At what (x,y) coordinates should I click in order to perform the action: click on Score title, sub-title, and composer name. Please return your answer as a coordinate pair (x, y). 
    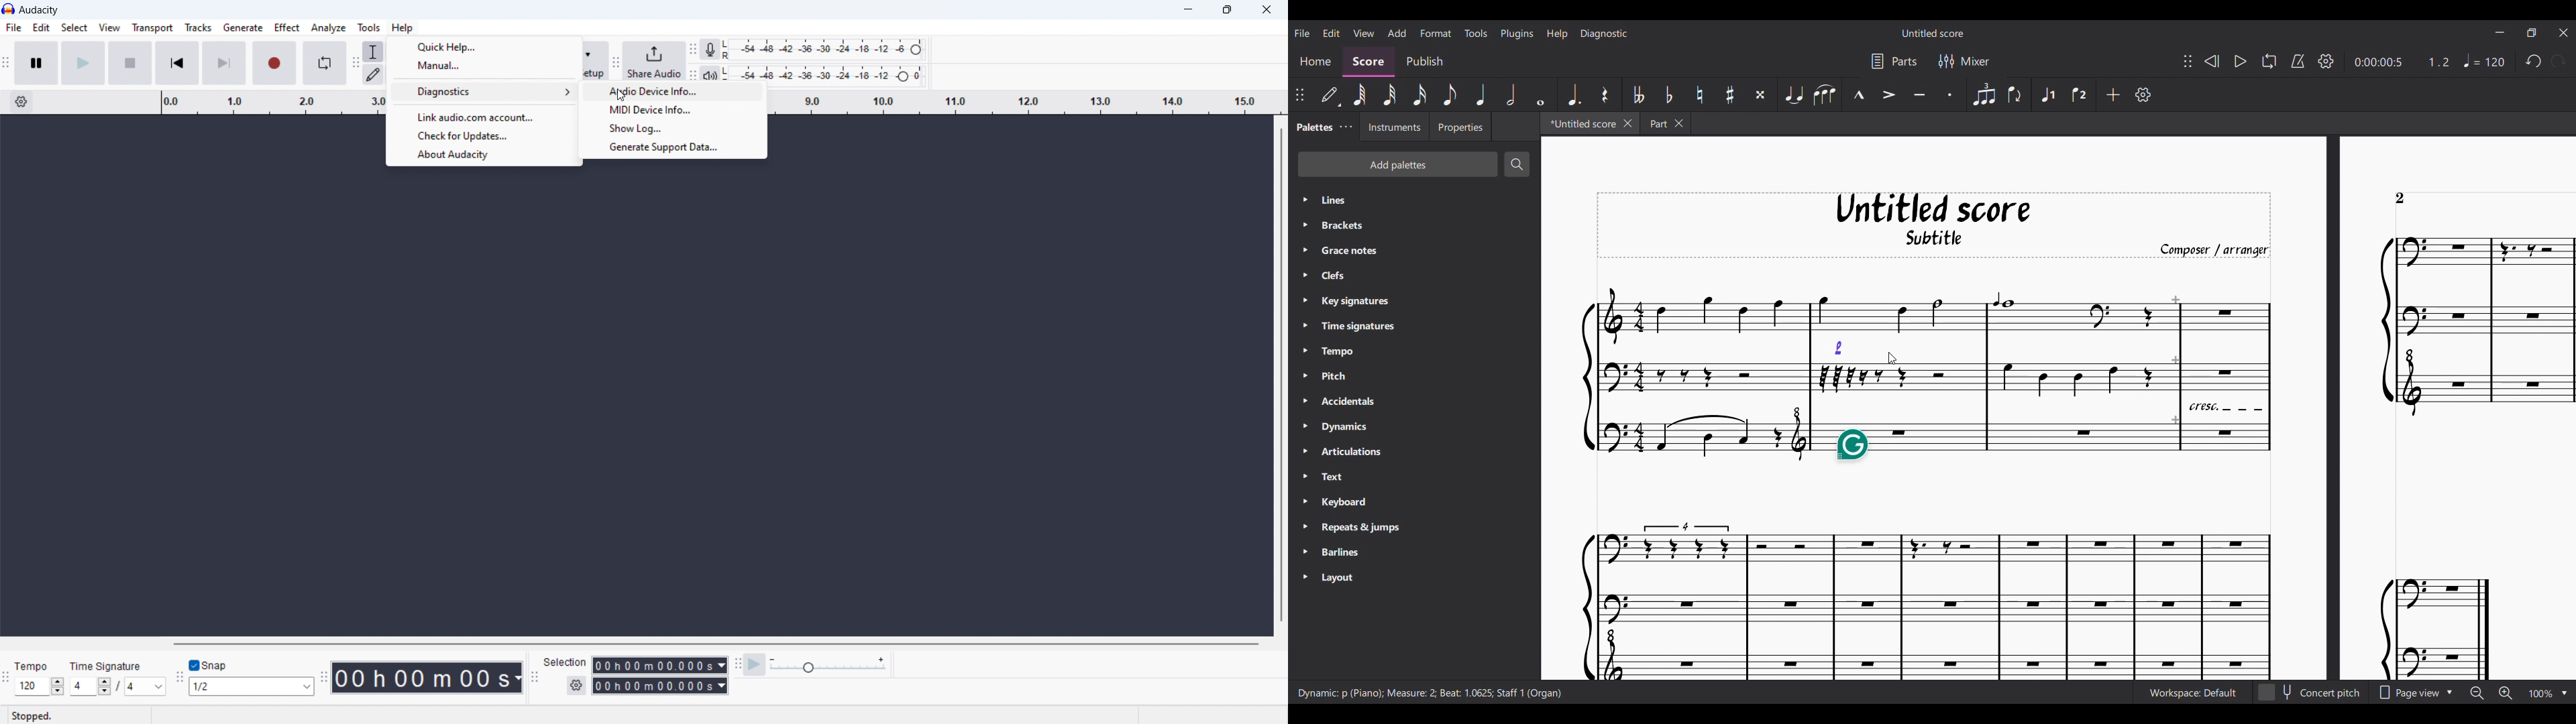
    Looking at the image, I should click on (1934, 225).